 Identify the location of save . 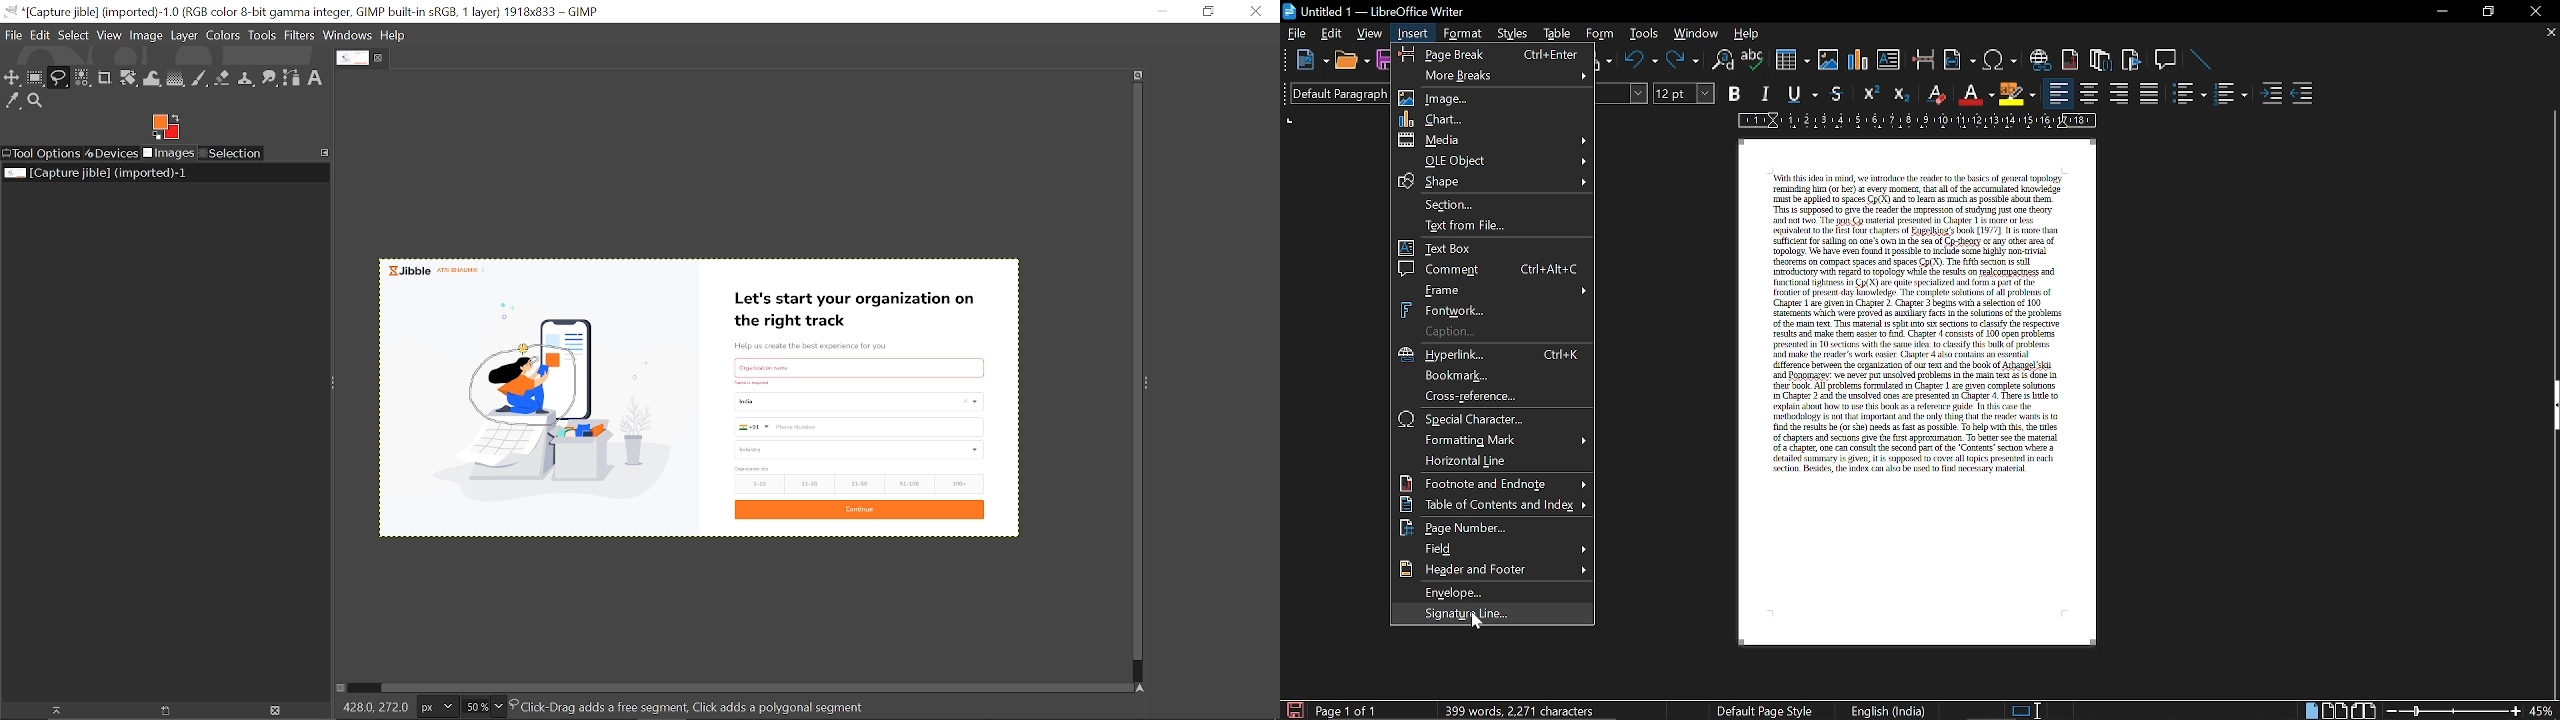
(1294, 709).